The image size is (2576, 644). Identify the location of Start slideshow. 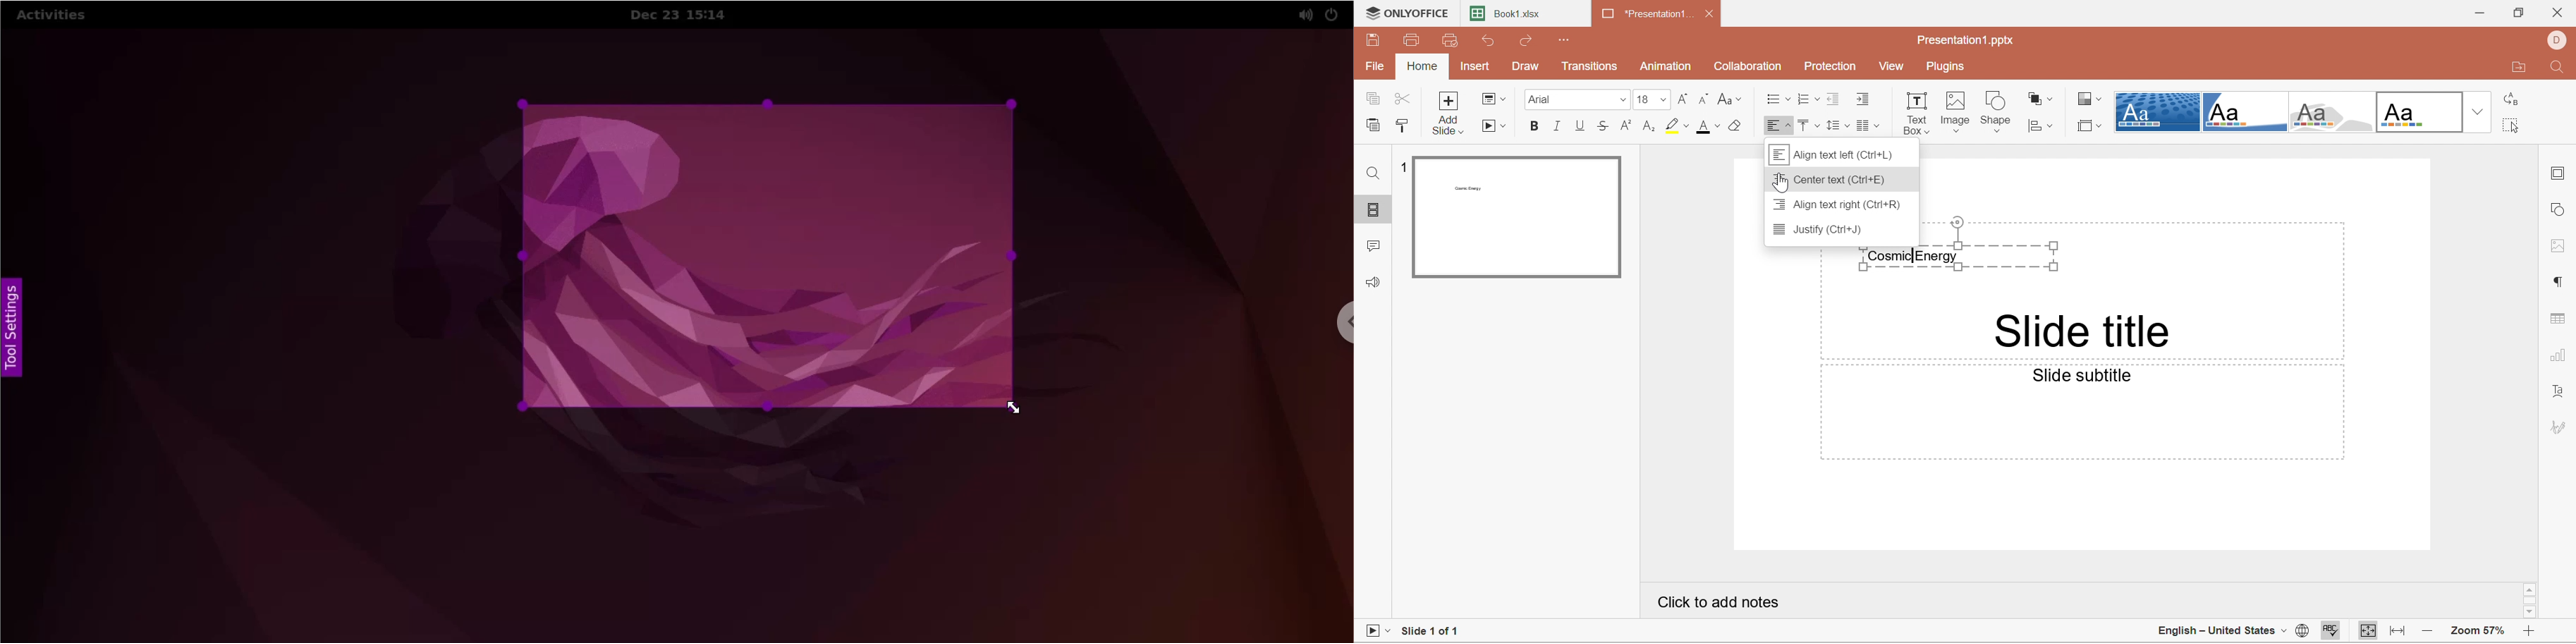
(1496, 127).